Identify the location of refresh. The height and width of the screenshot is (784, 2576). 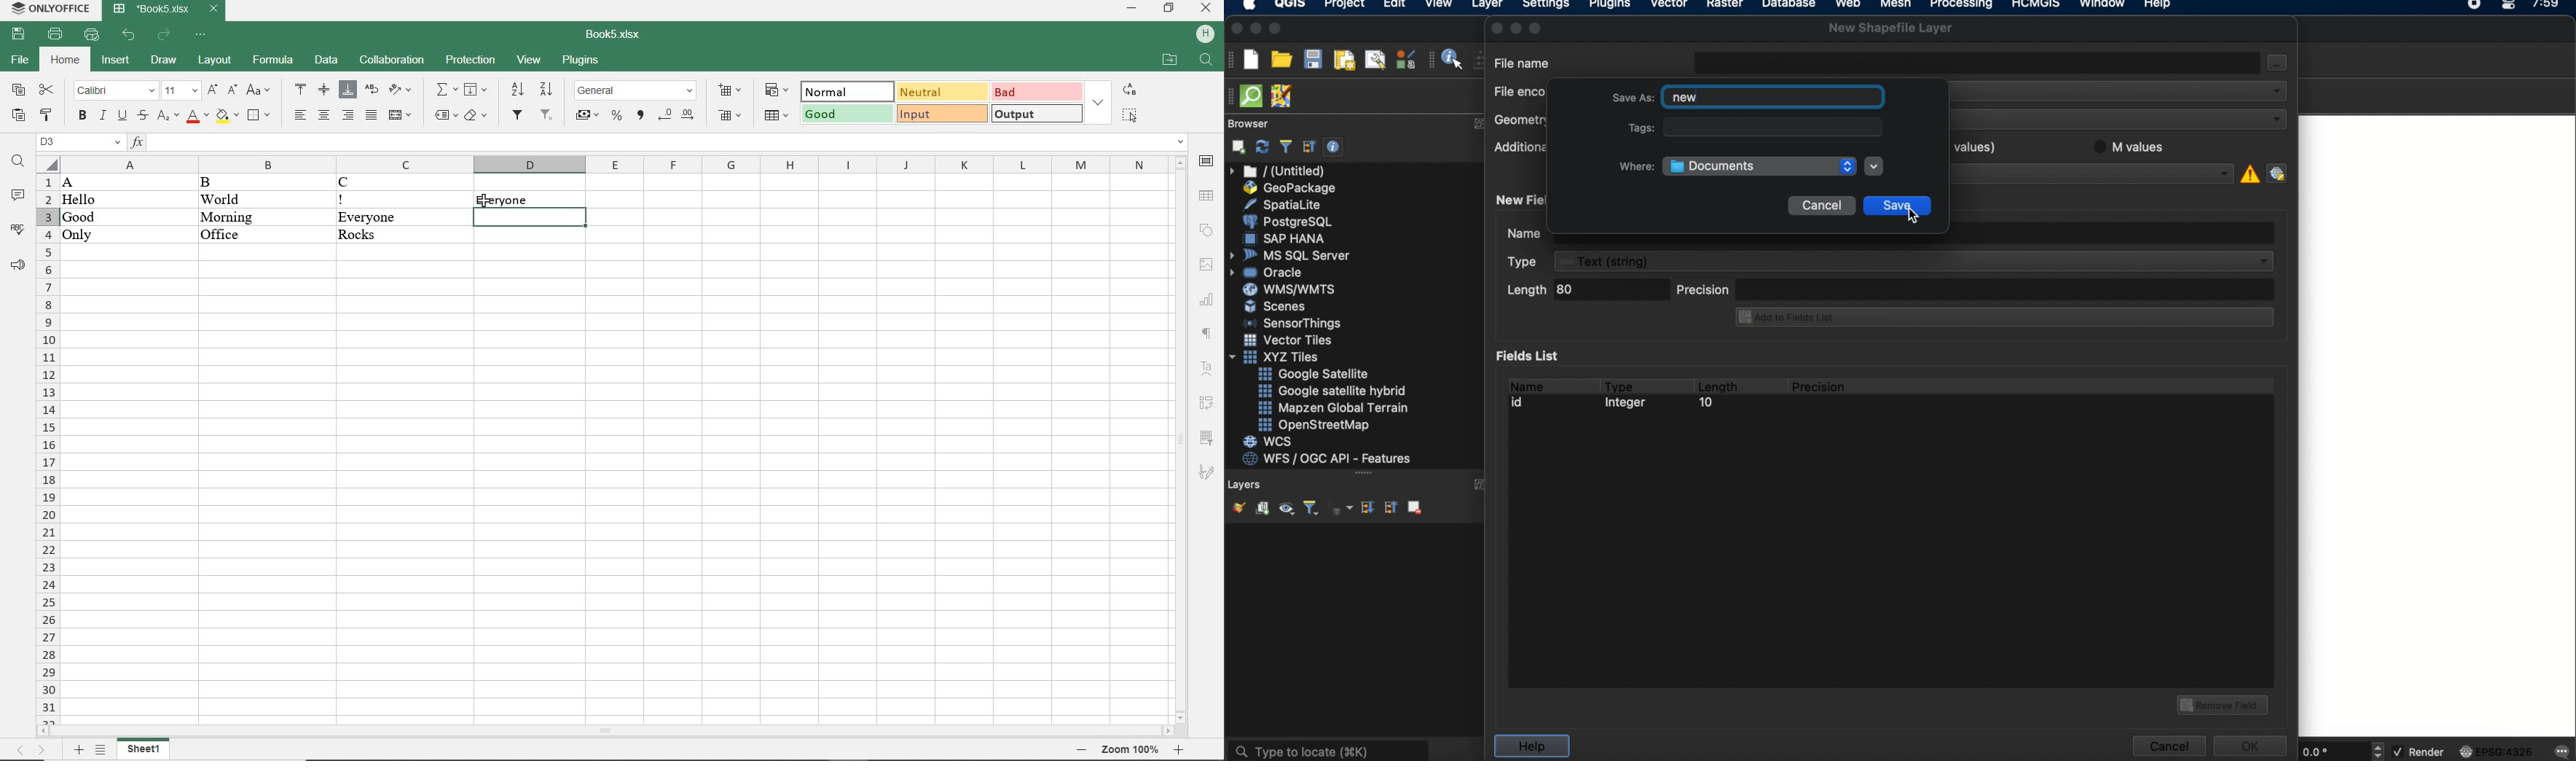
(1263, 147).